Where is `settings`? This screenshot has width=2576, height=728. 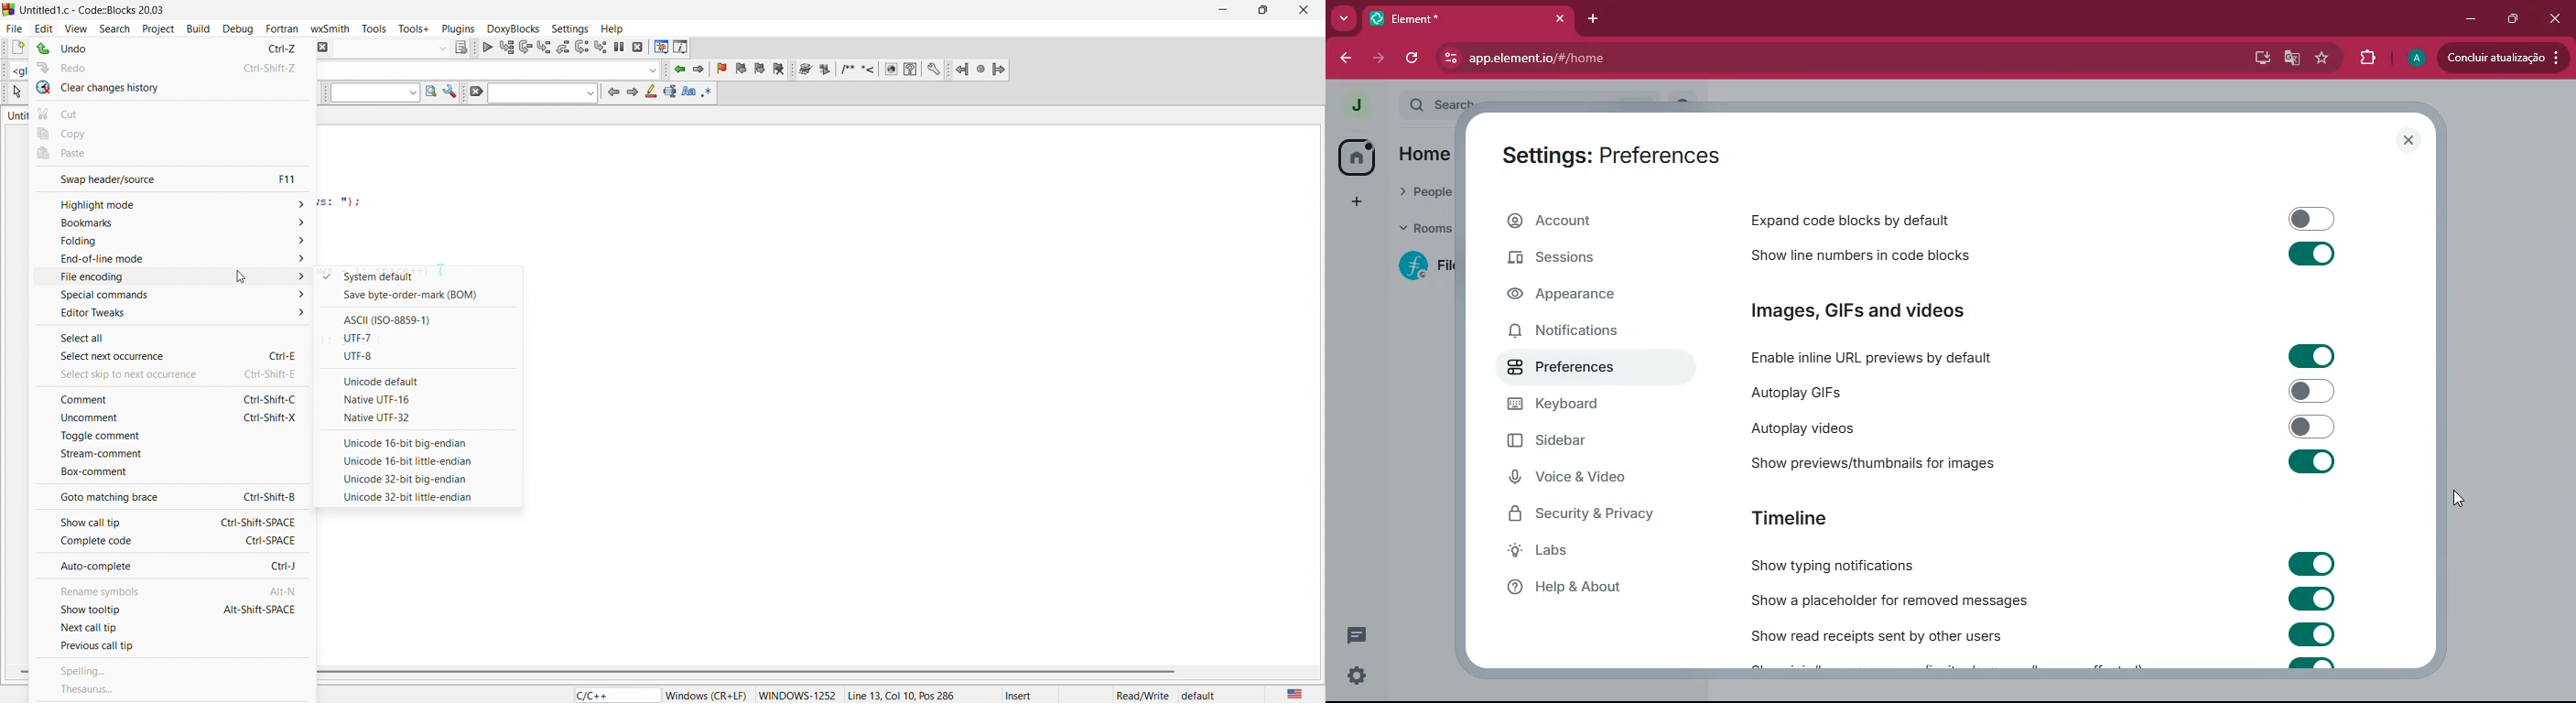 settings is located at coordinates (448, 92).